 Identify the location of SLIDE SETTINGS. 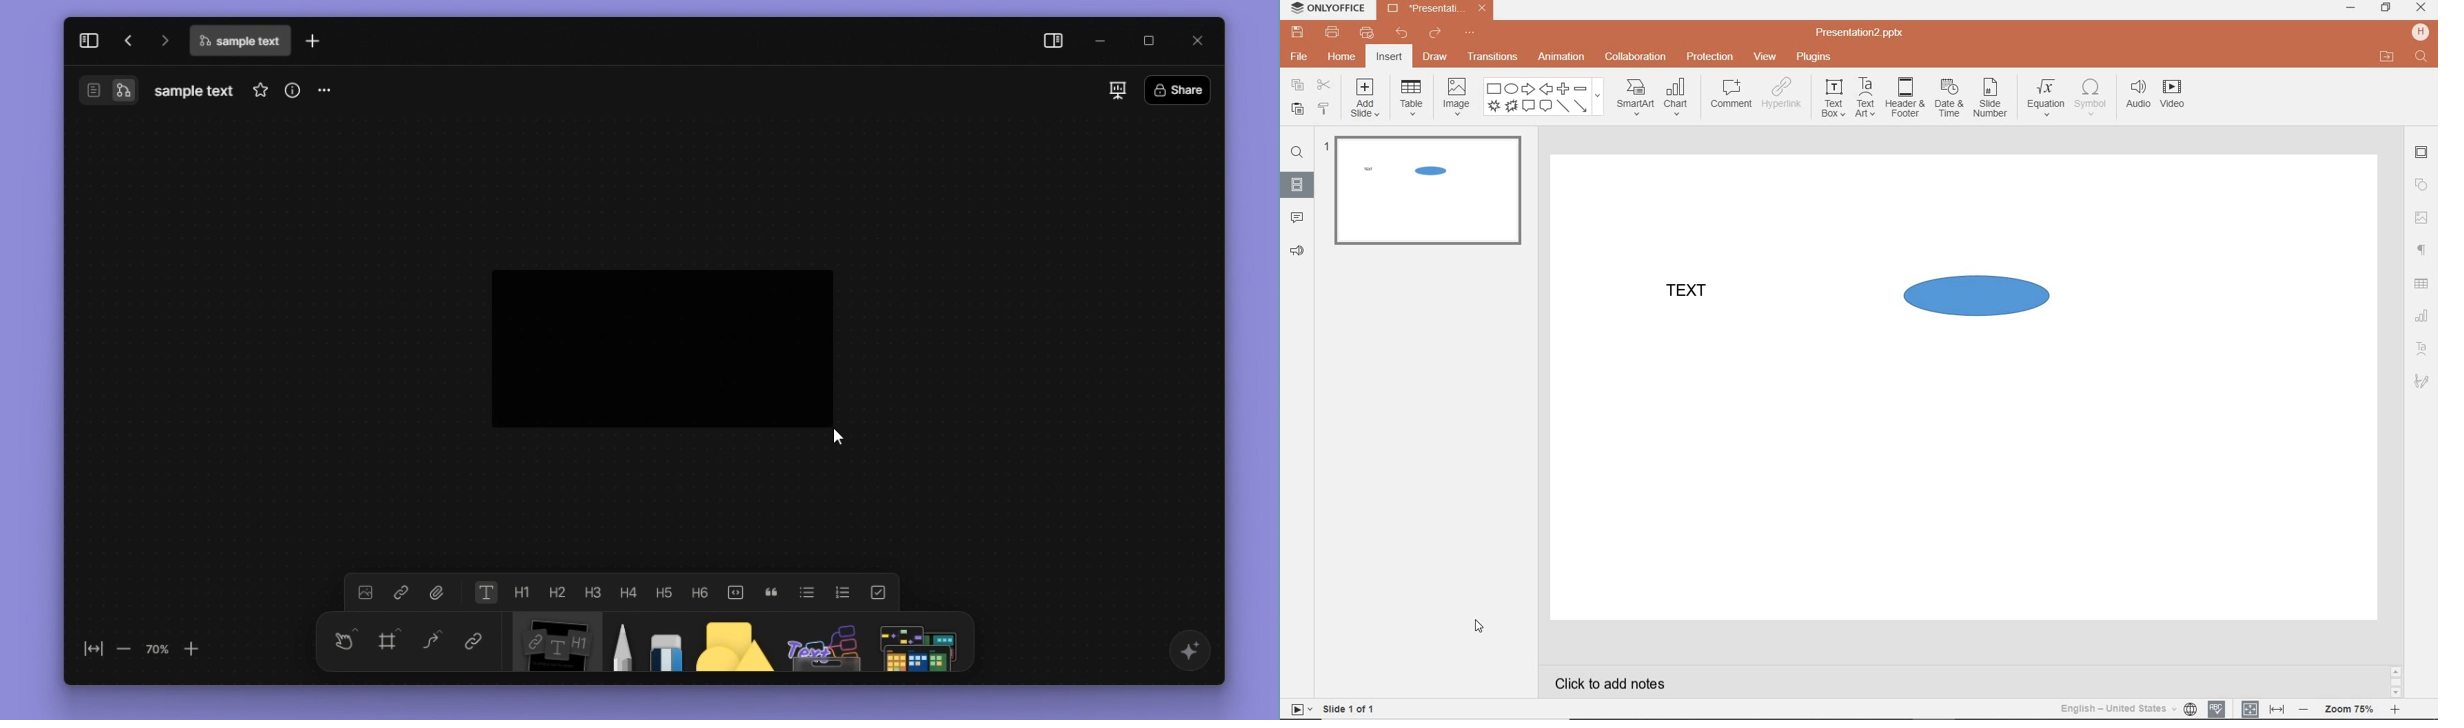
(2422, 153).